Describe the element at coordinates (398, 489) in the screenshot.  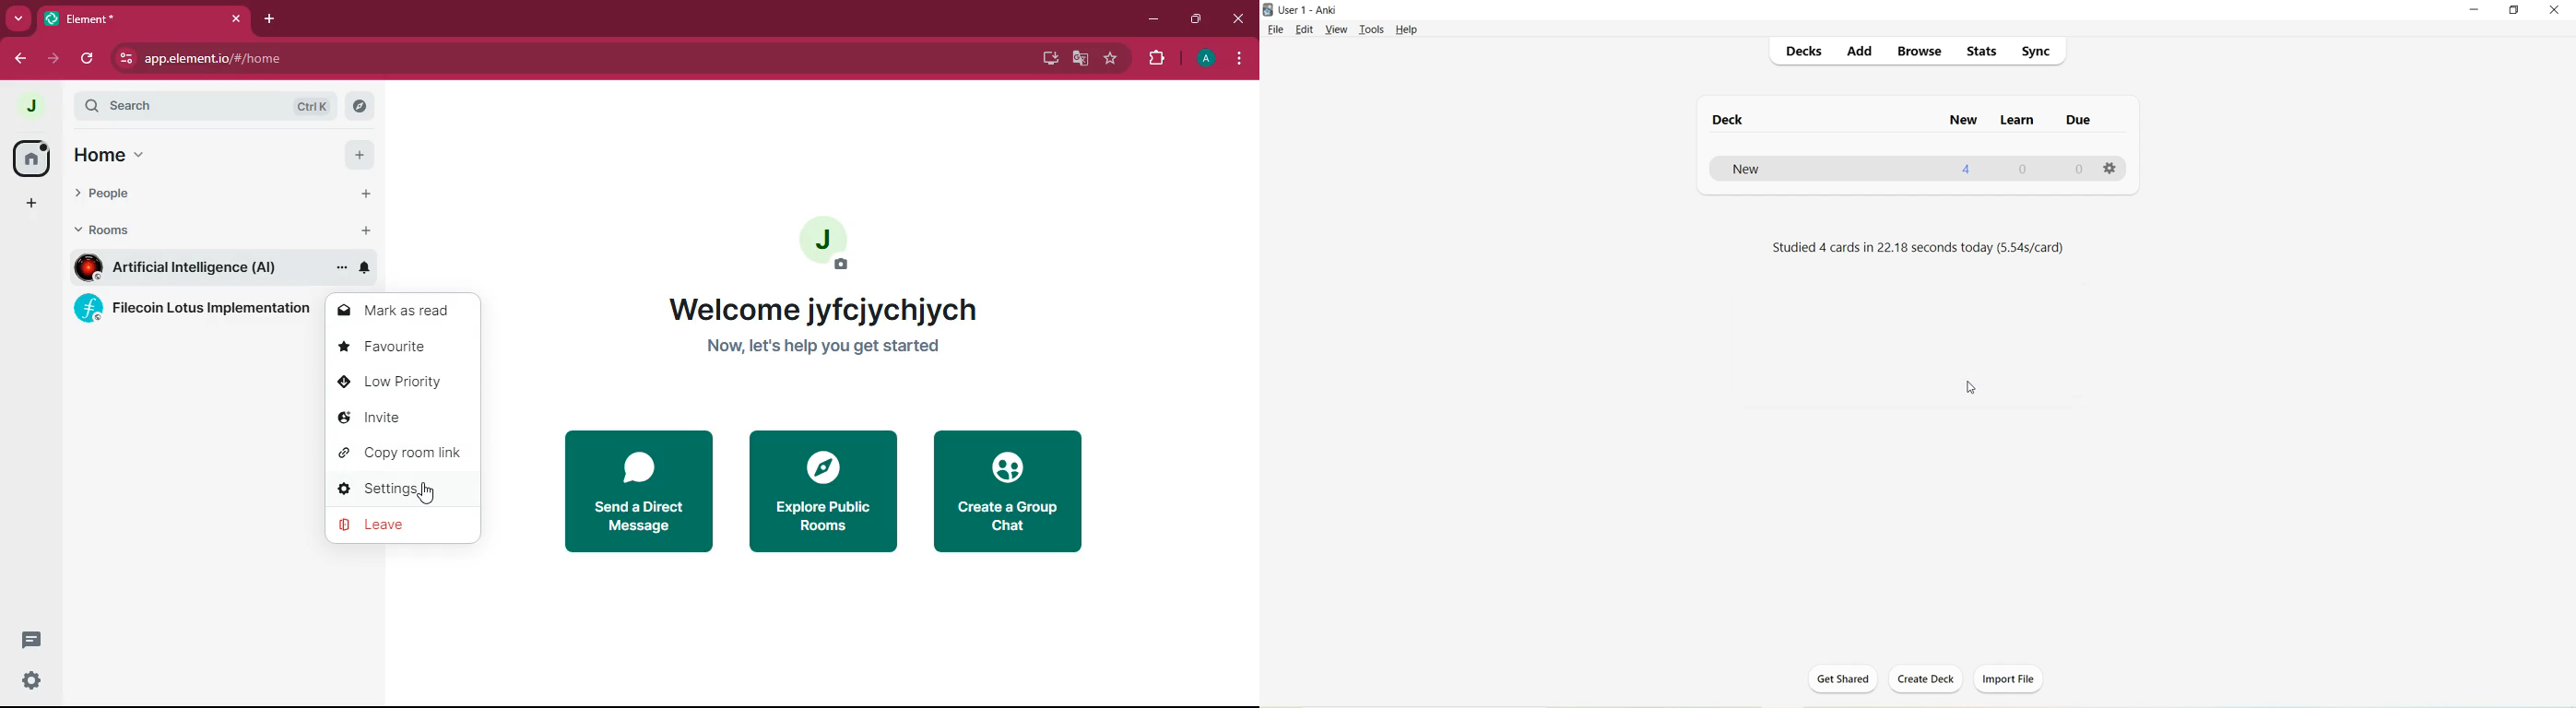
I see `settings` at that location.